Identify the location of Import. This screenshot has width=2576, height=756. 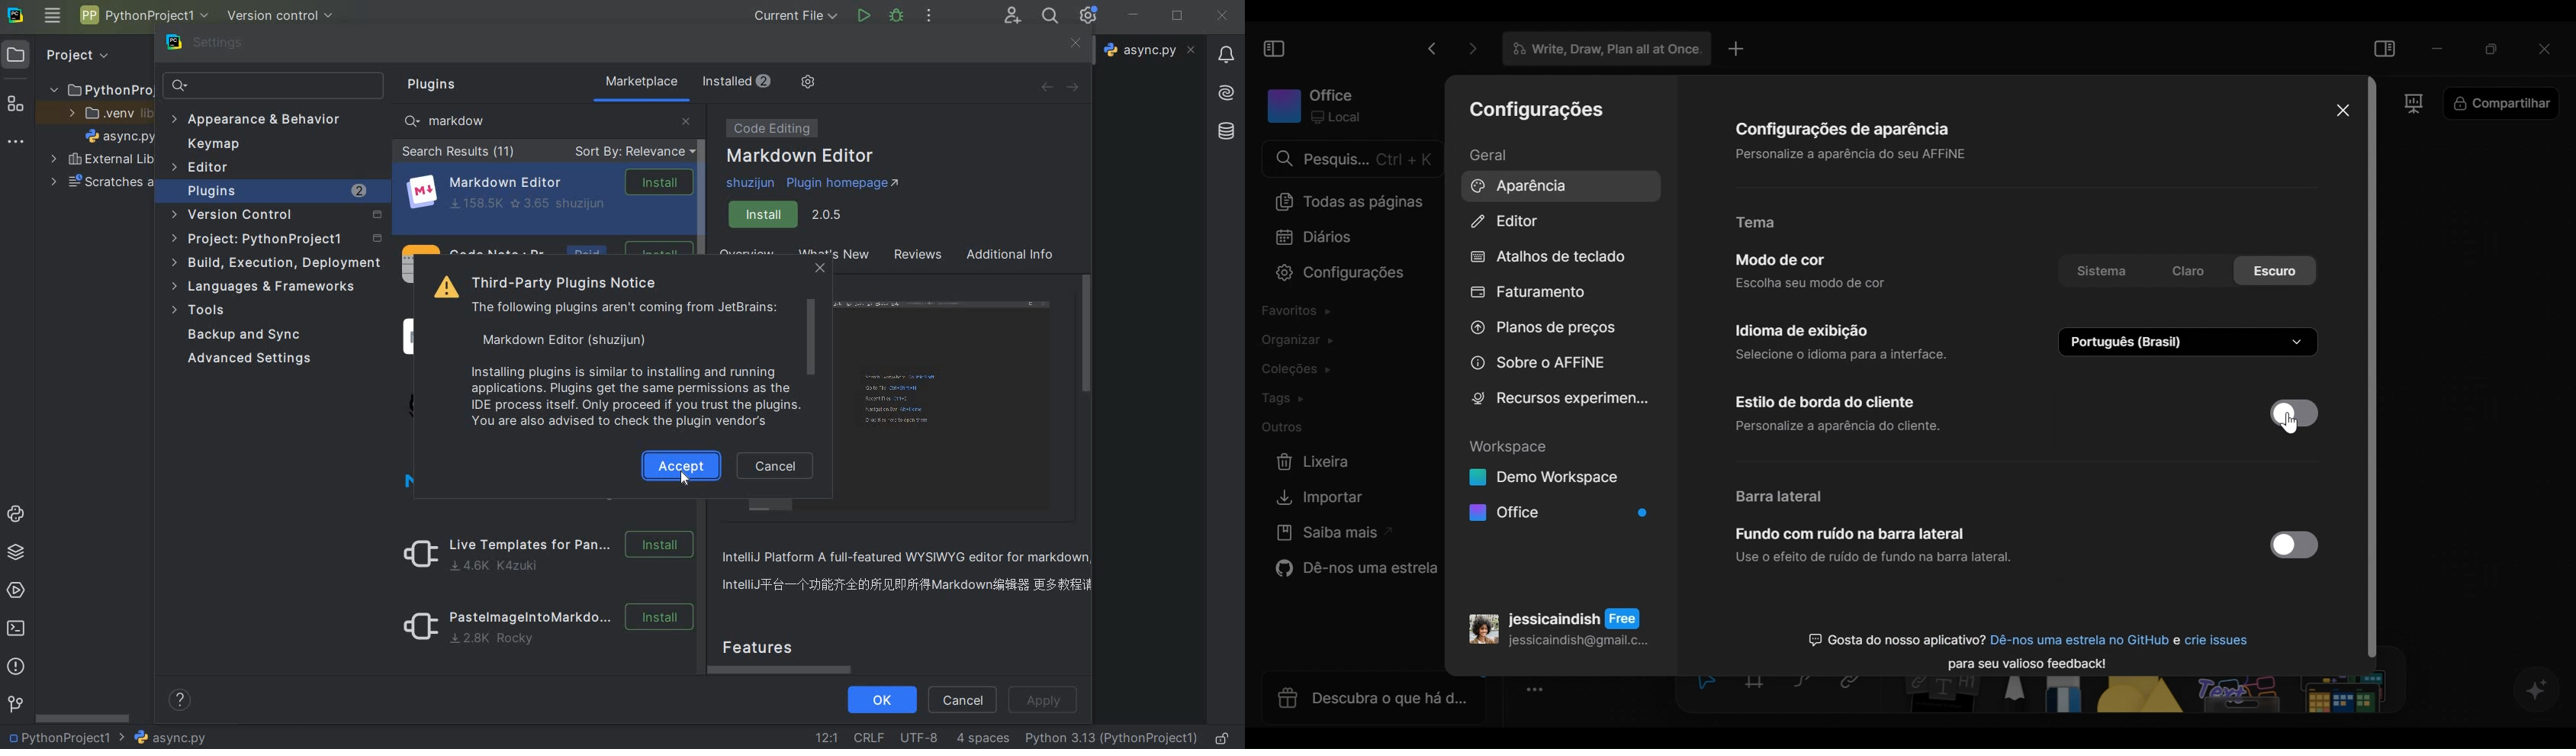
(1315, 498).